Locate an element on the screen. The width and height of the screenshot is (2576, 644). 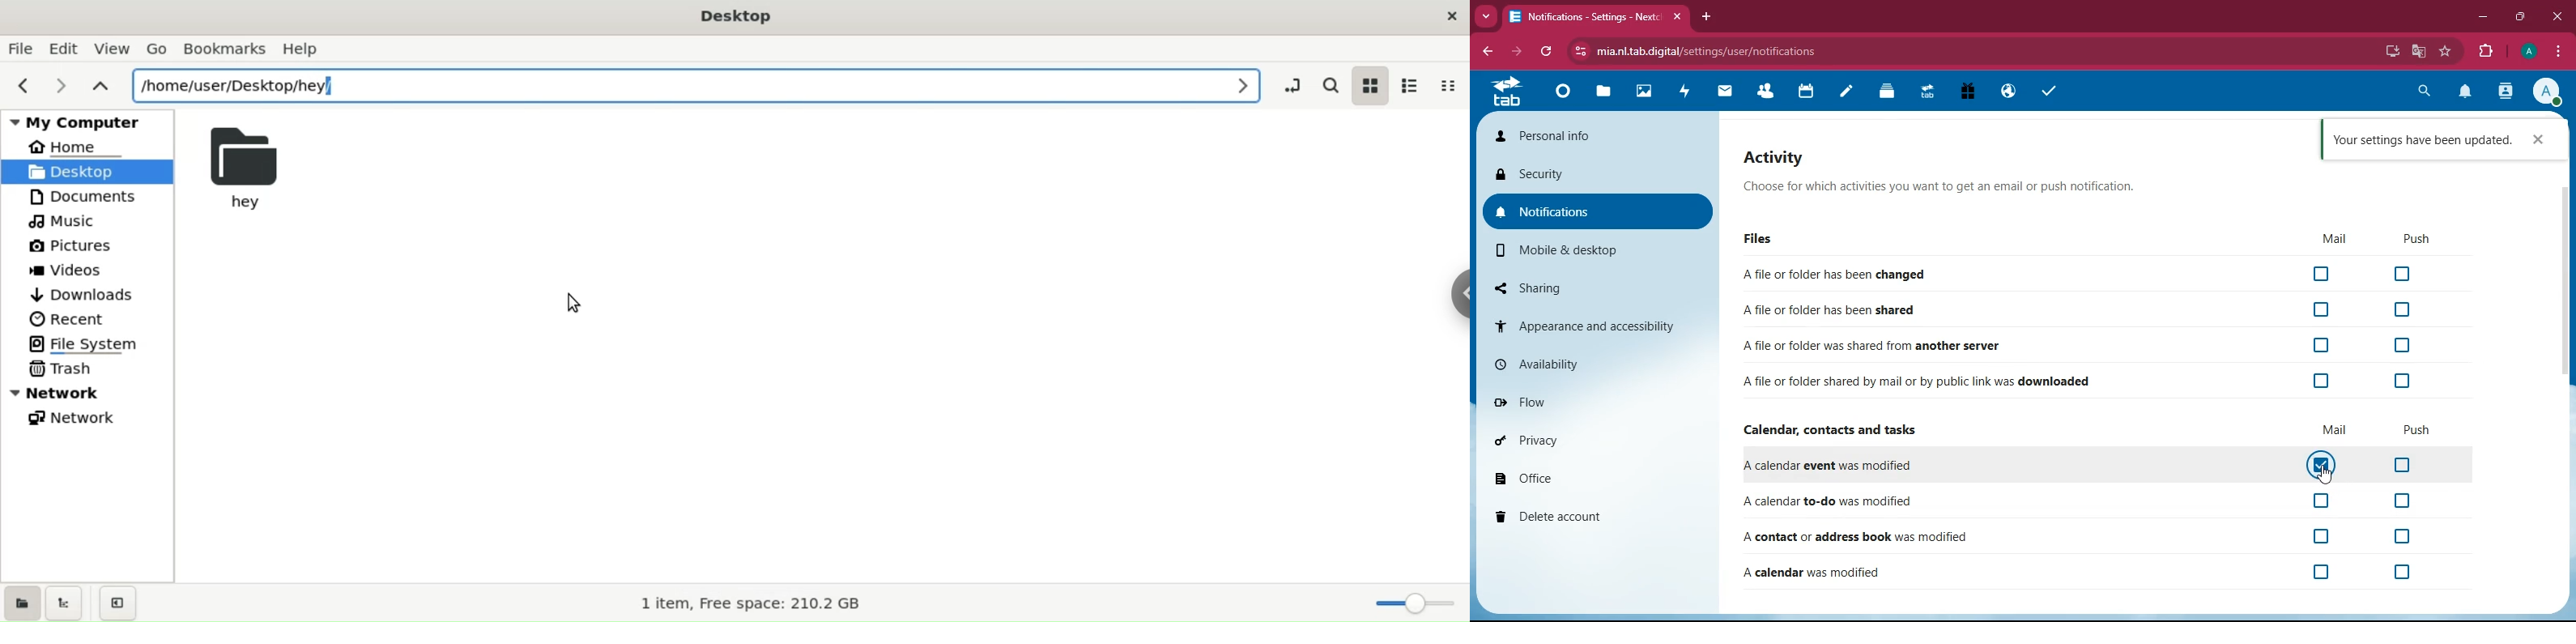
Drop down is located at coordinates (1487, 17).